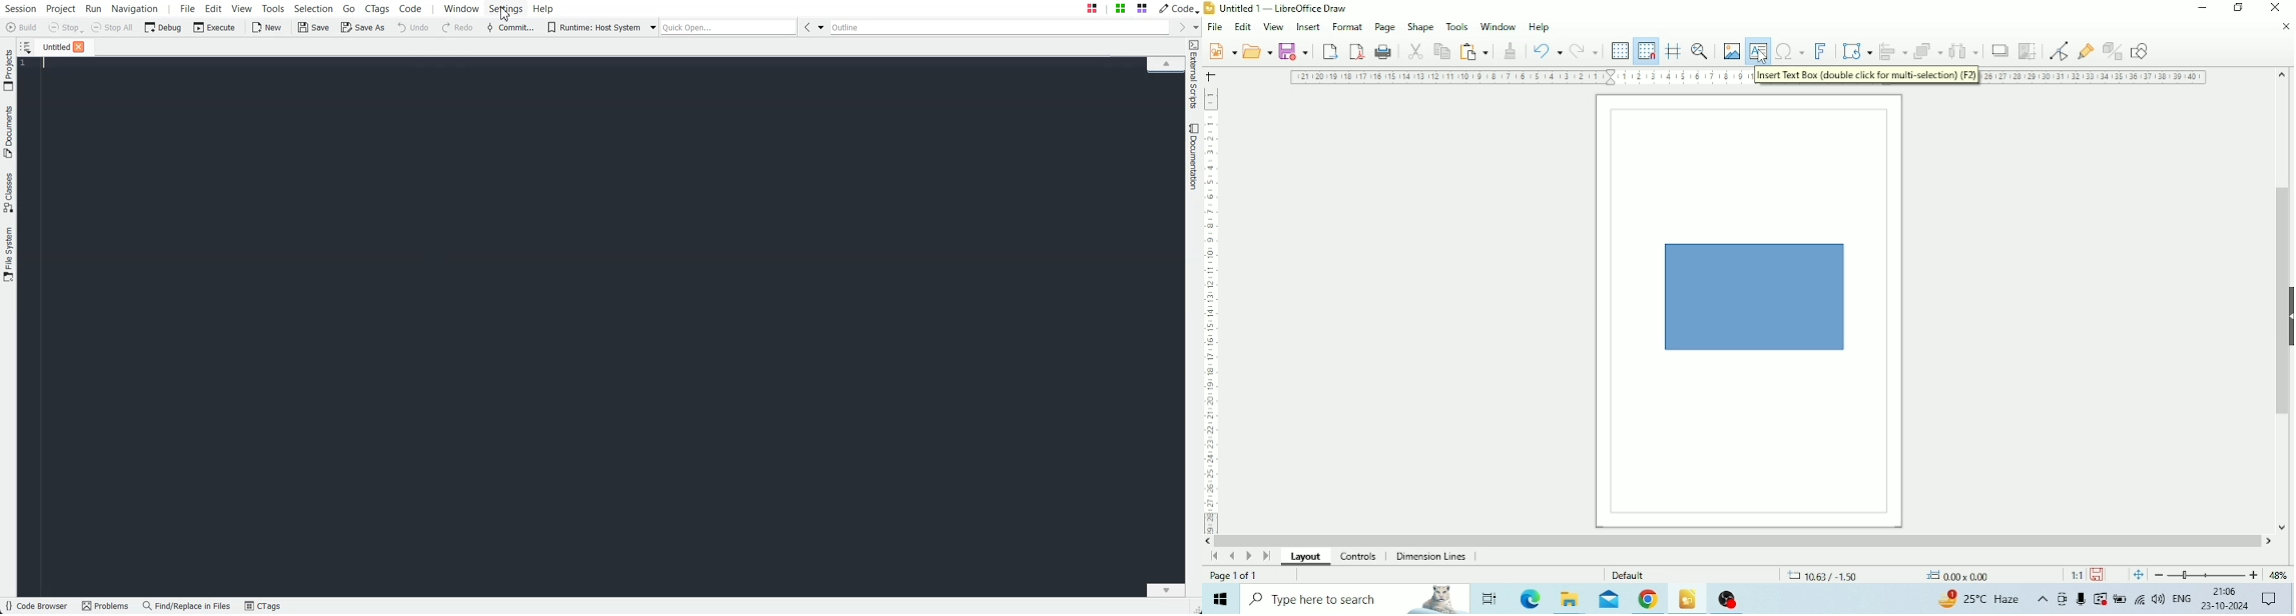 This screenshot has height=616, width=2296. What do you see at coordinates (1384, 26) in the screenshot?
I see `Page` at bounding box center [1384, 26].